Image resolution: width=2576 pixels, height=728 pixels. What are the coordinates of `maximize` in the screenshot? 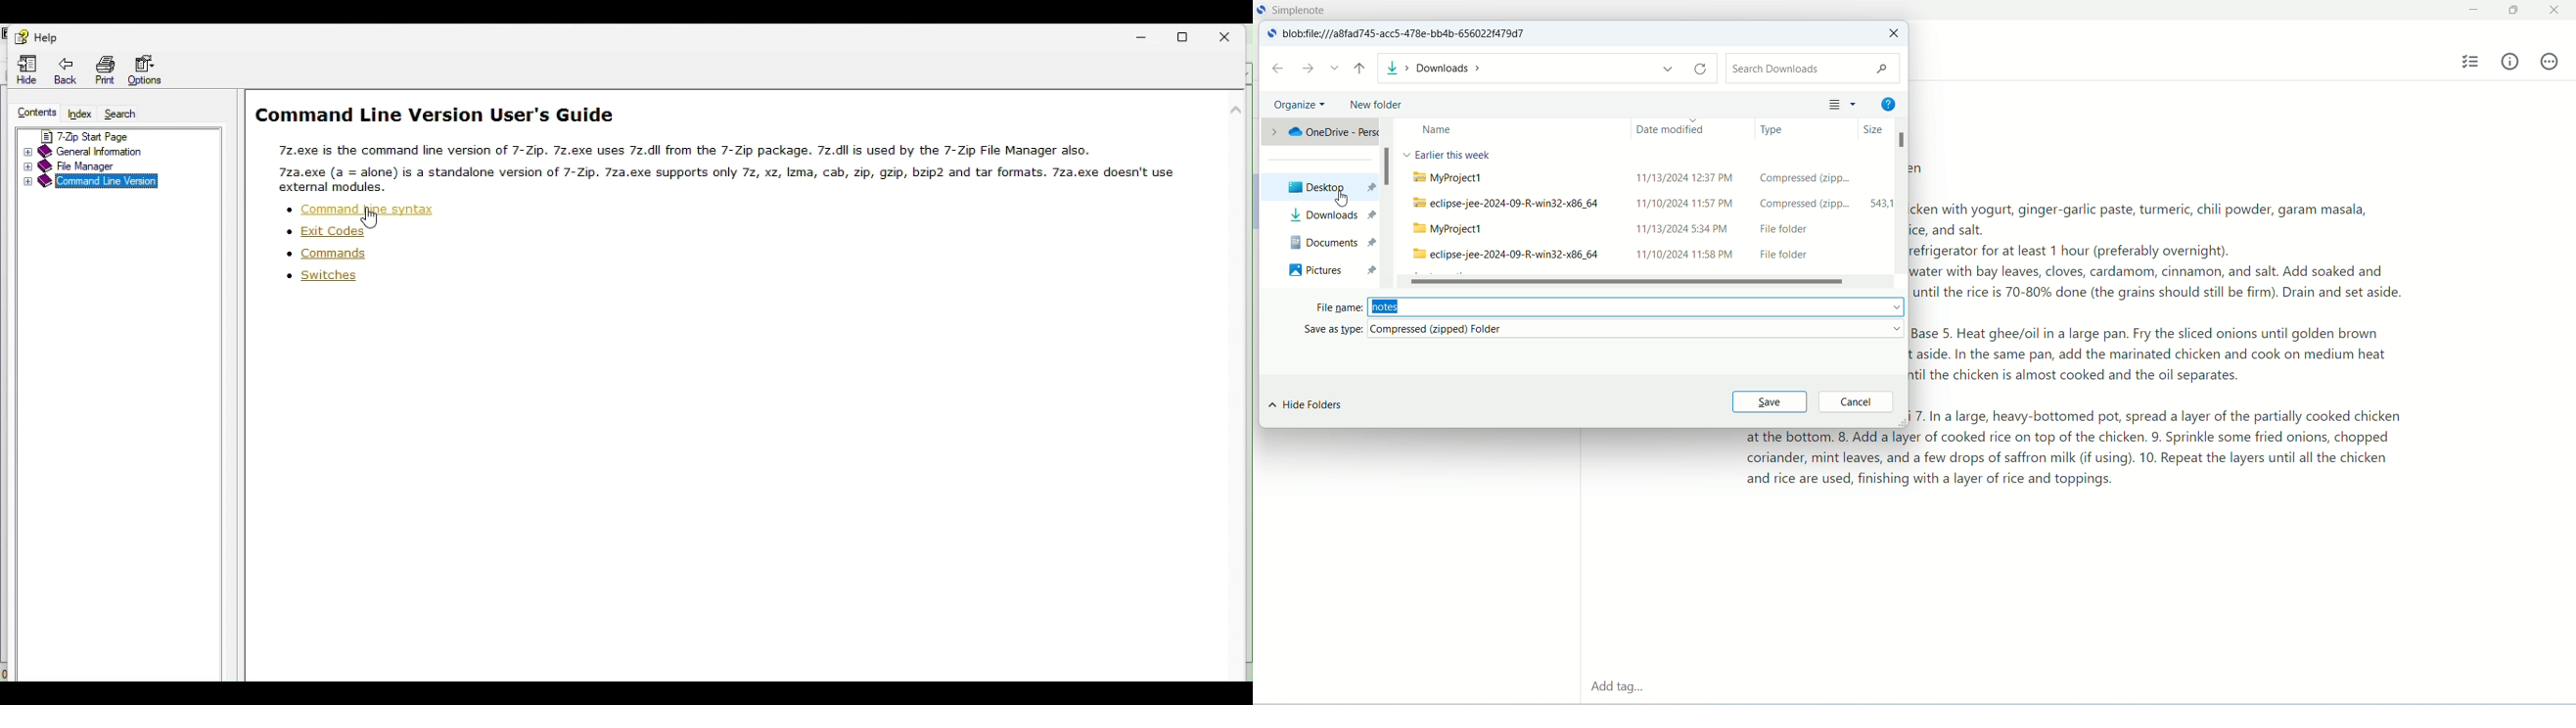 It's located at (2517, 11).